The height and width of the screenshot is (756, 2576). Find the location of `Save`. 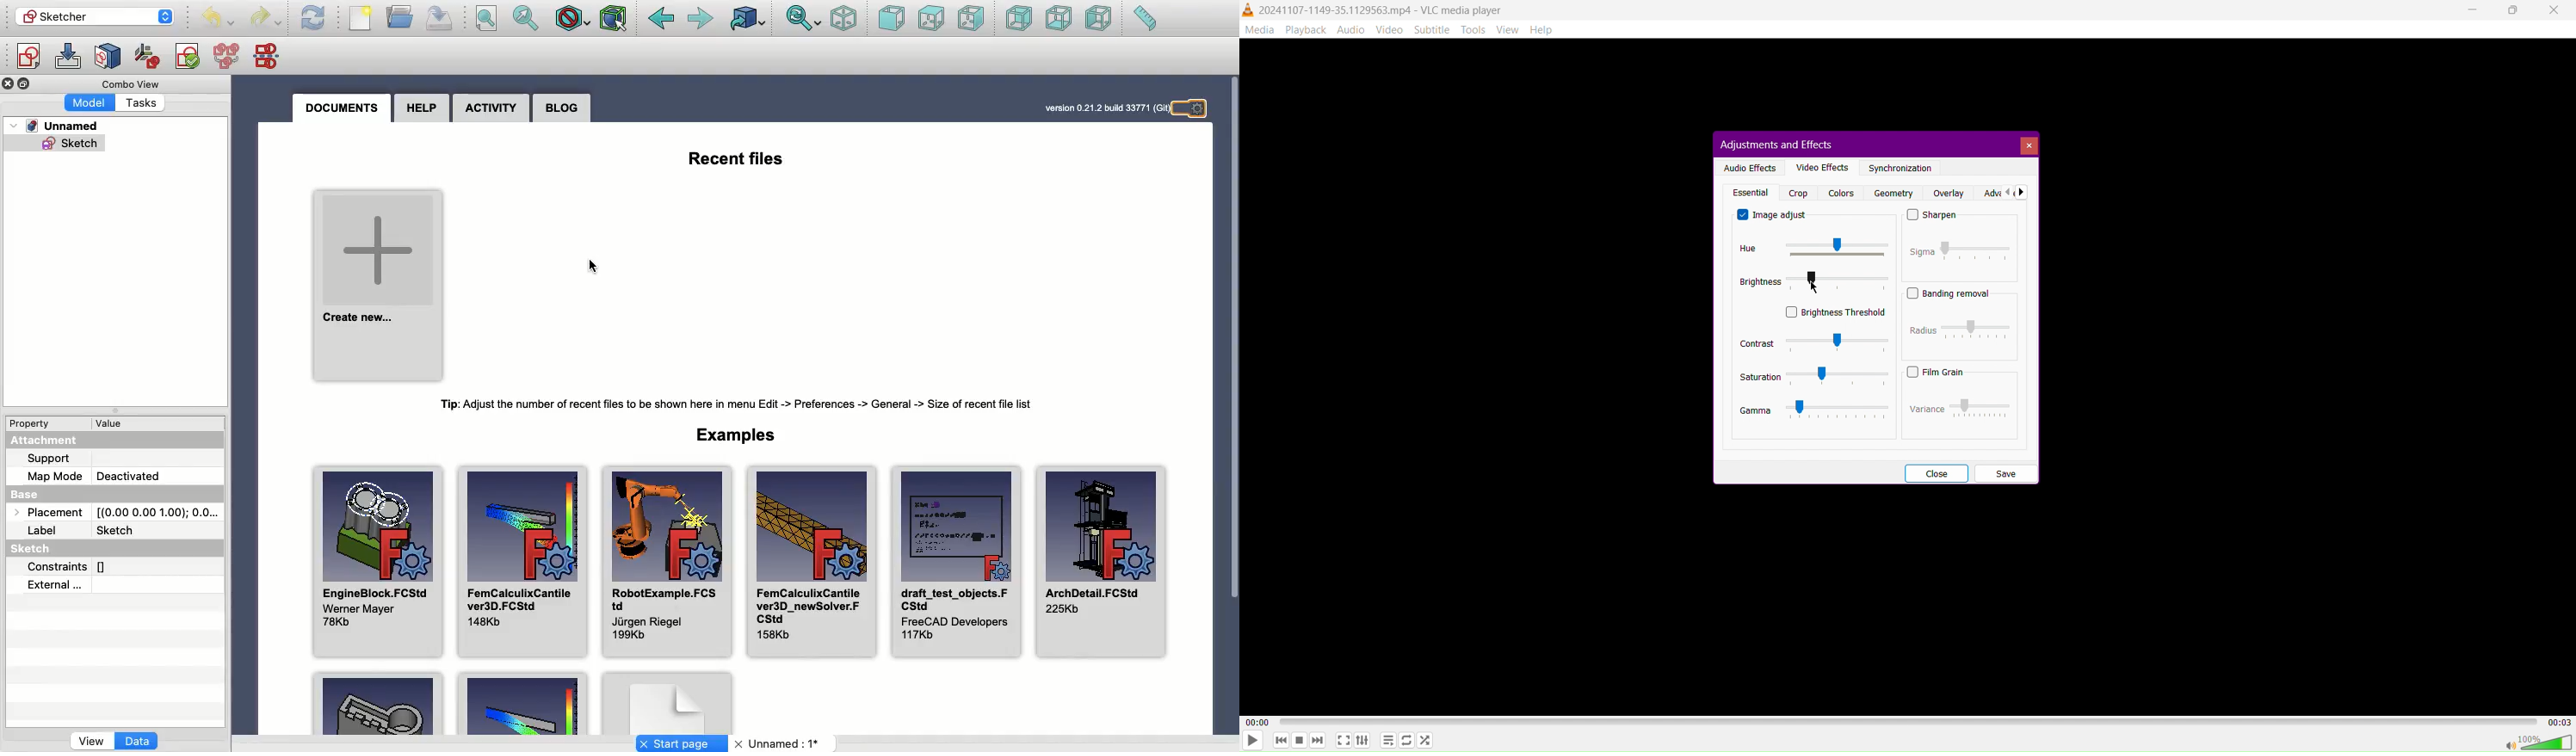

Save is located at coordinates (440, 17).